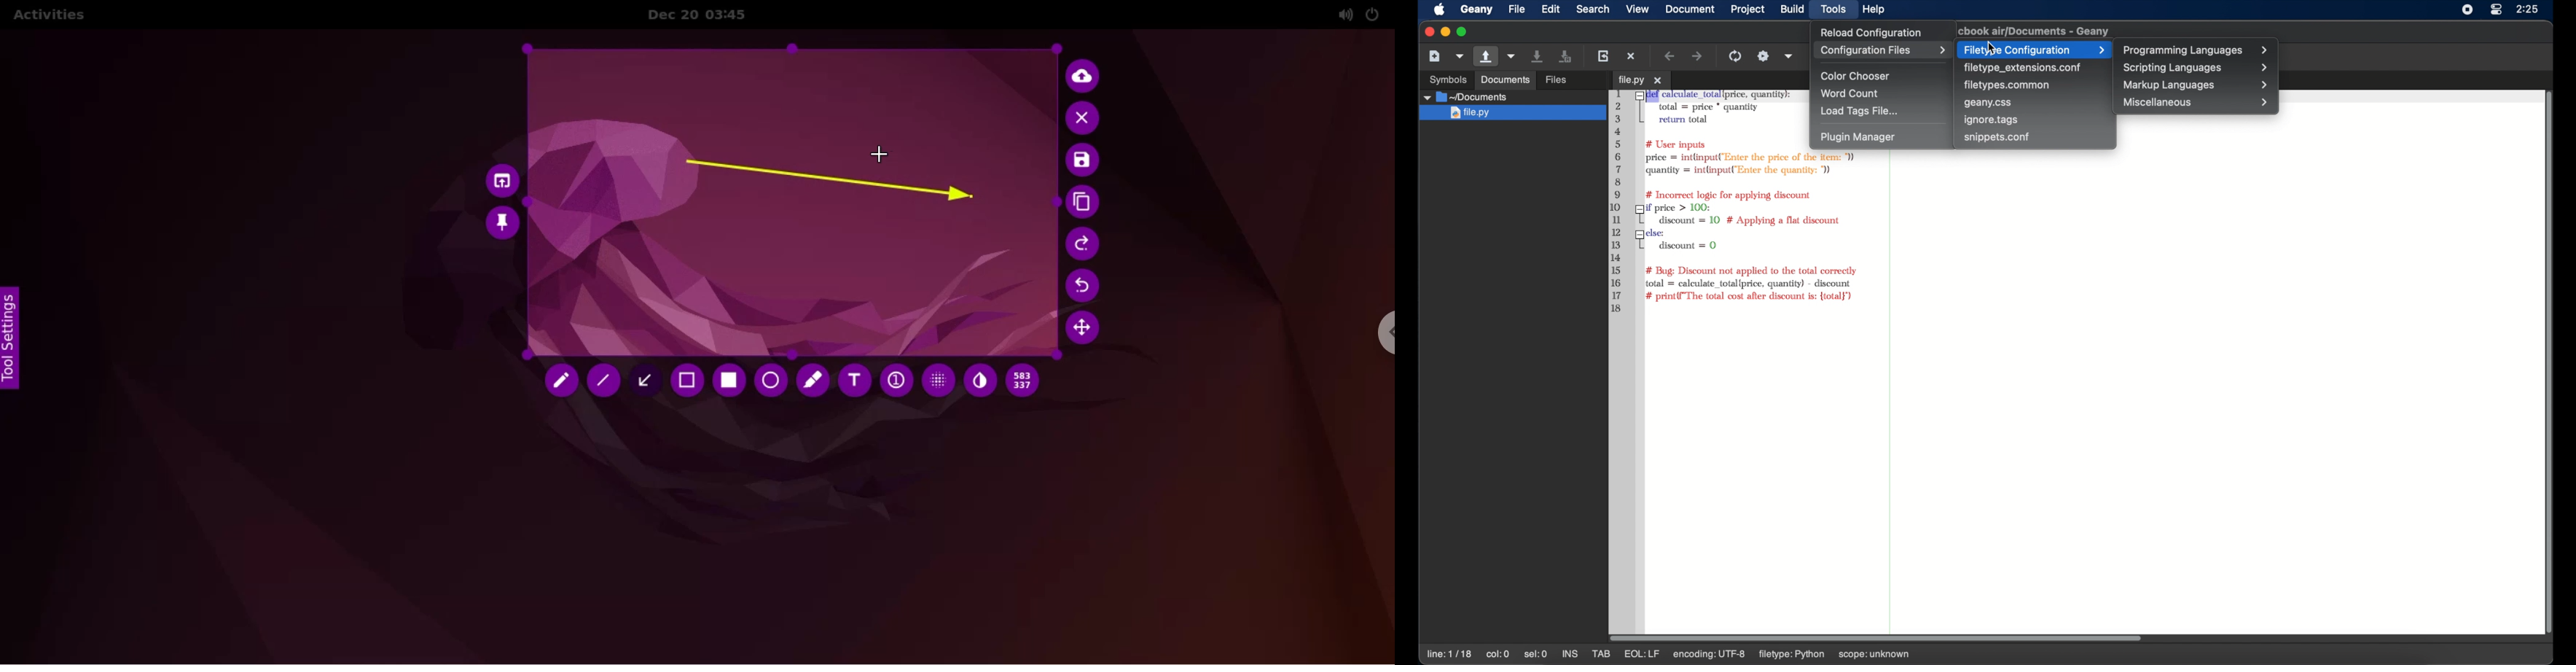 This screenshot has height=672, width=2576. I want to click on line: 17/18, so click(1451, 655).